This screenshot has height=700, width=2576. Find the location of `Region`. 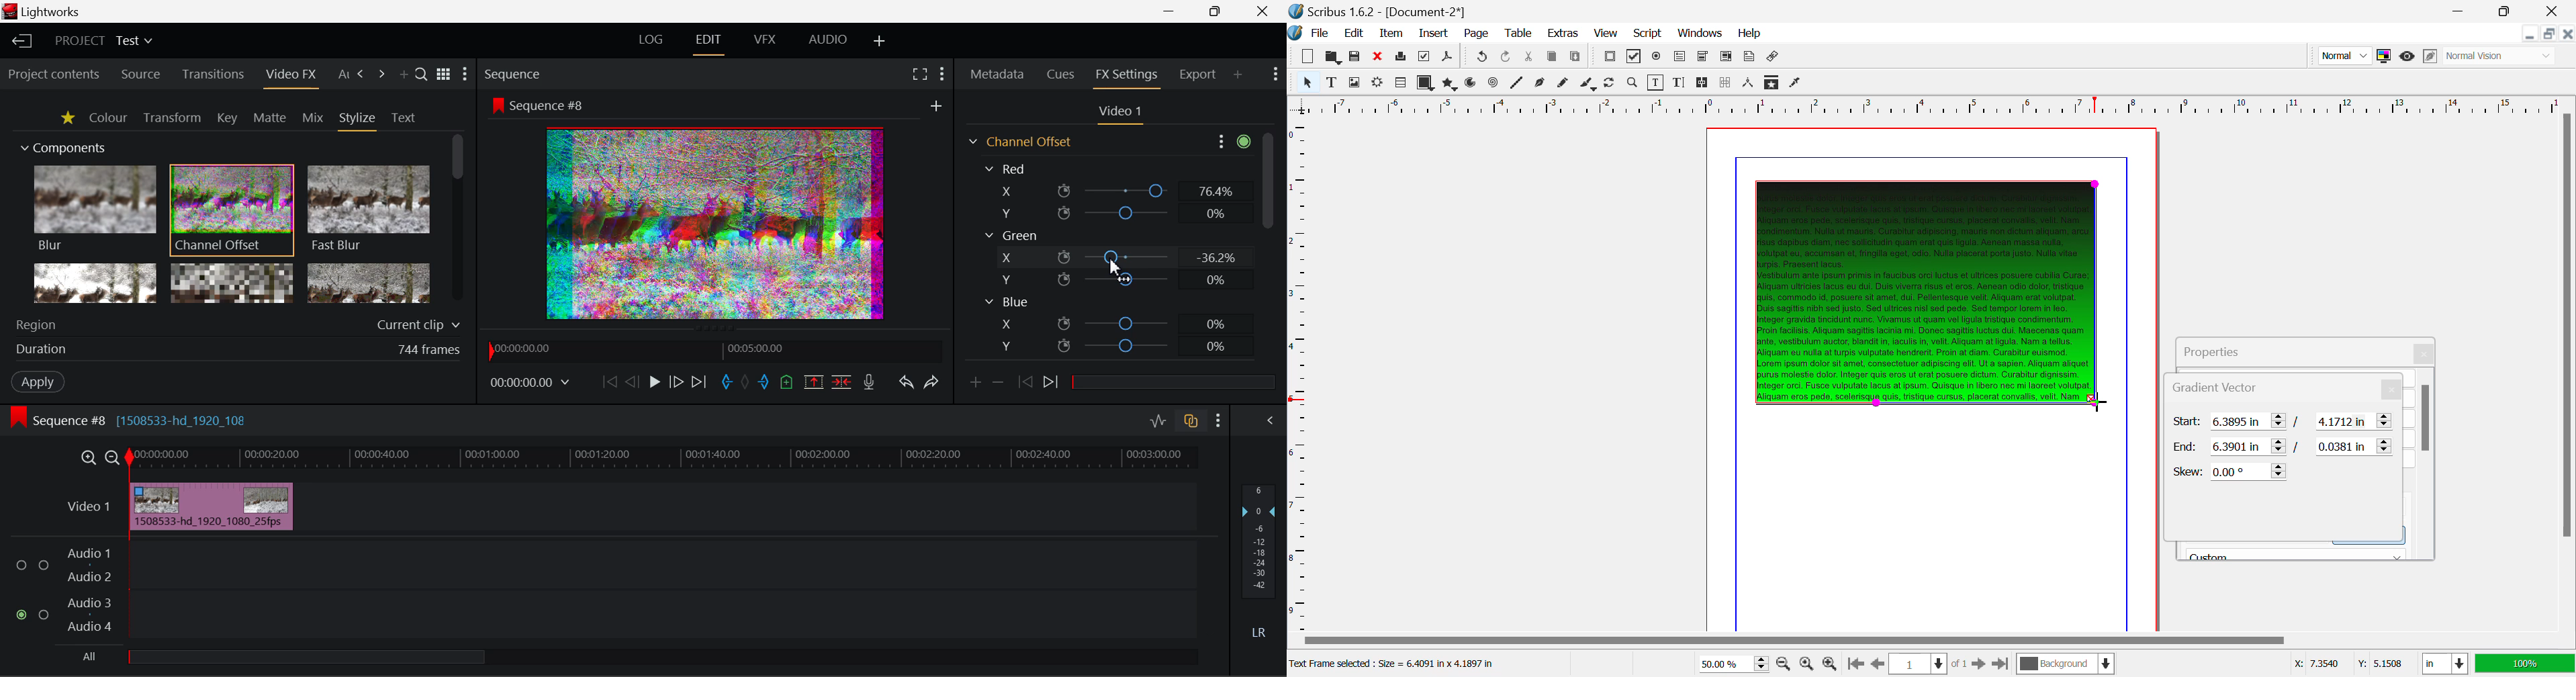

Region is located at coordinates (241, 322).